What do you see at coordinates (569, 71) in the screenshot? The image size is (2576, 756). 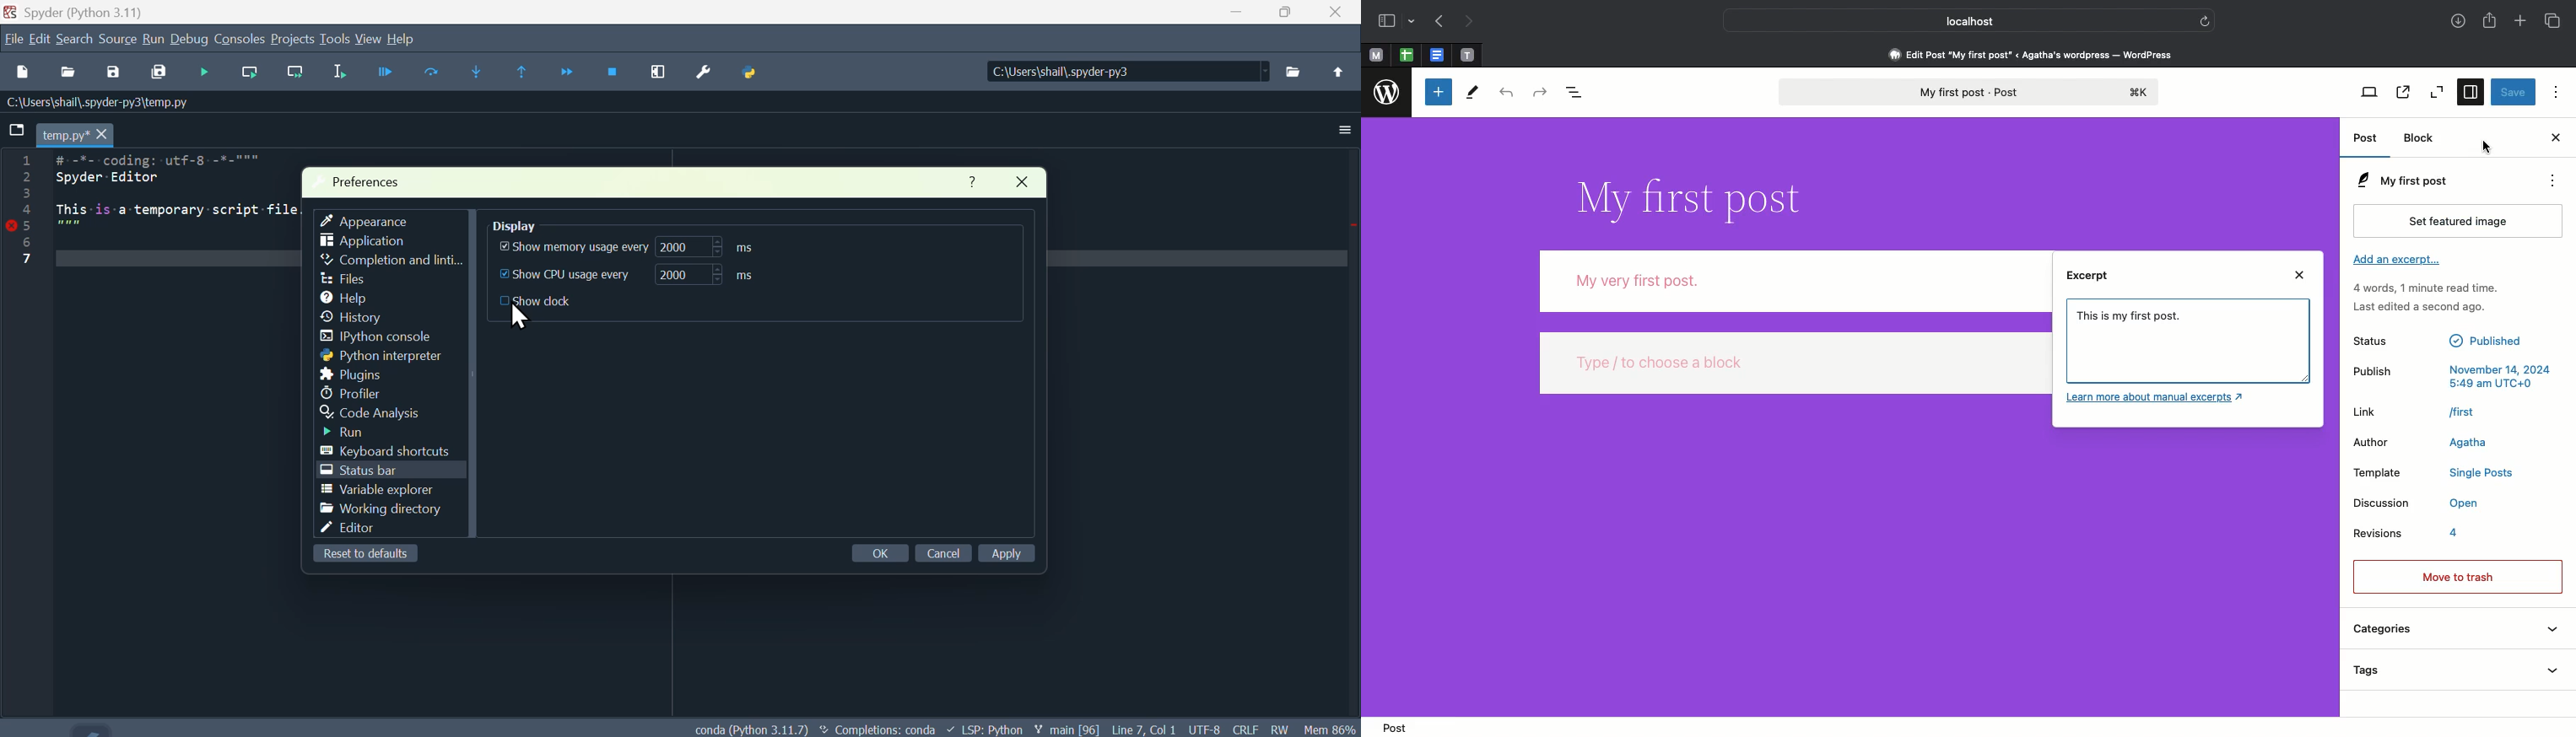 I see `Continue execution until next function` at bounding box center [569, 71].